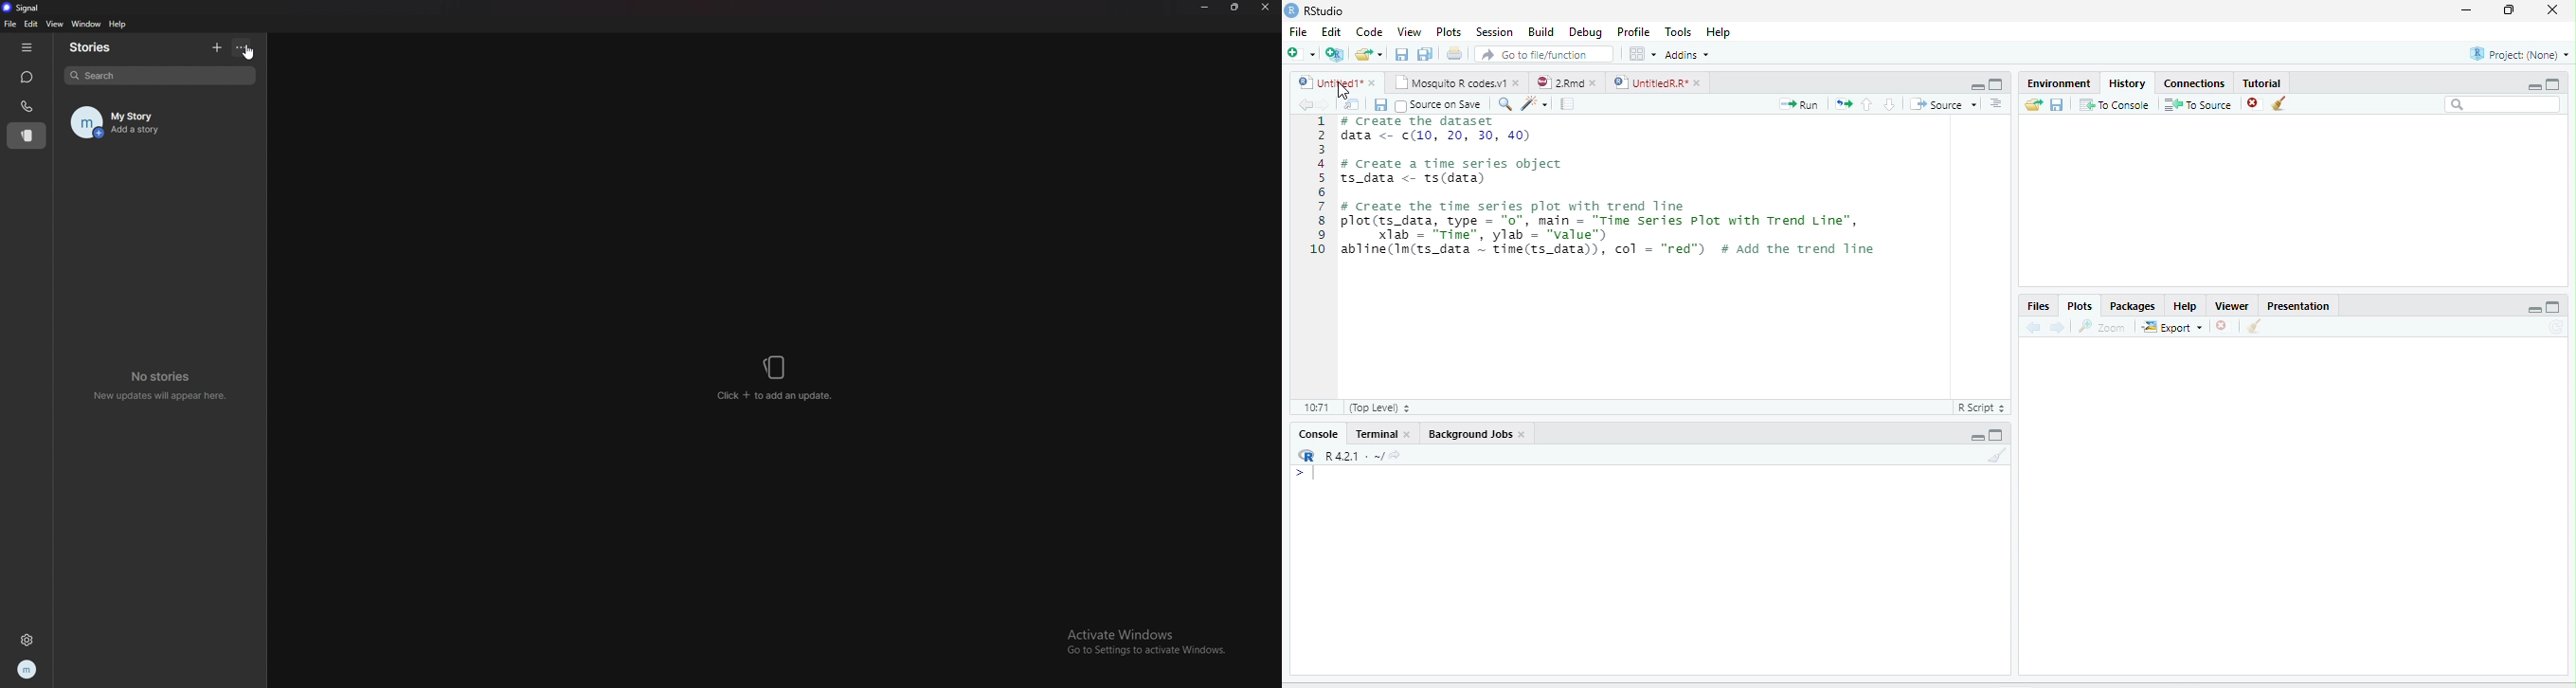  Describe the element at coordinates (1943, 104) in the screenshot. I see `Source` at that location.